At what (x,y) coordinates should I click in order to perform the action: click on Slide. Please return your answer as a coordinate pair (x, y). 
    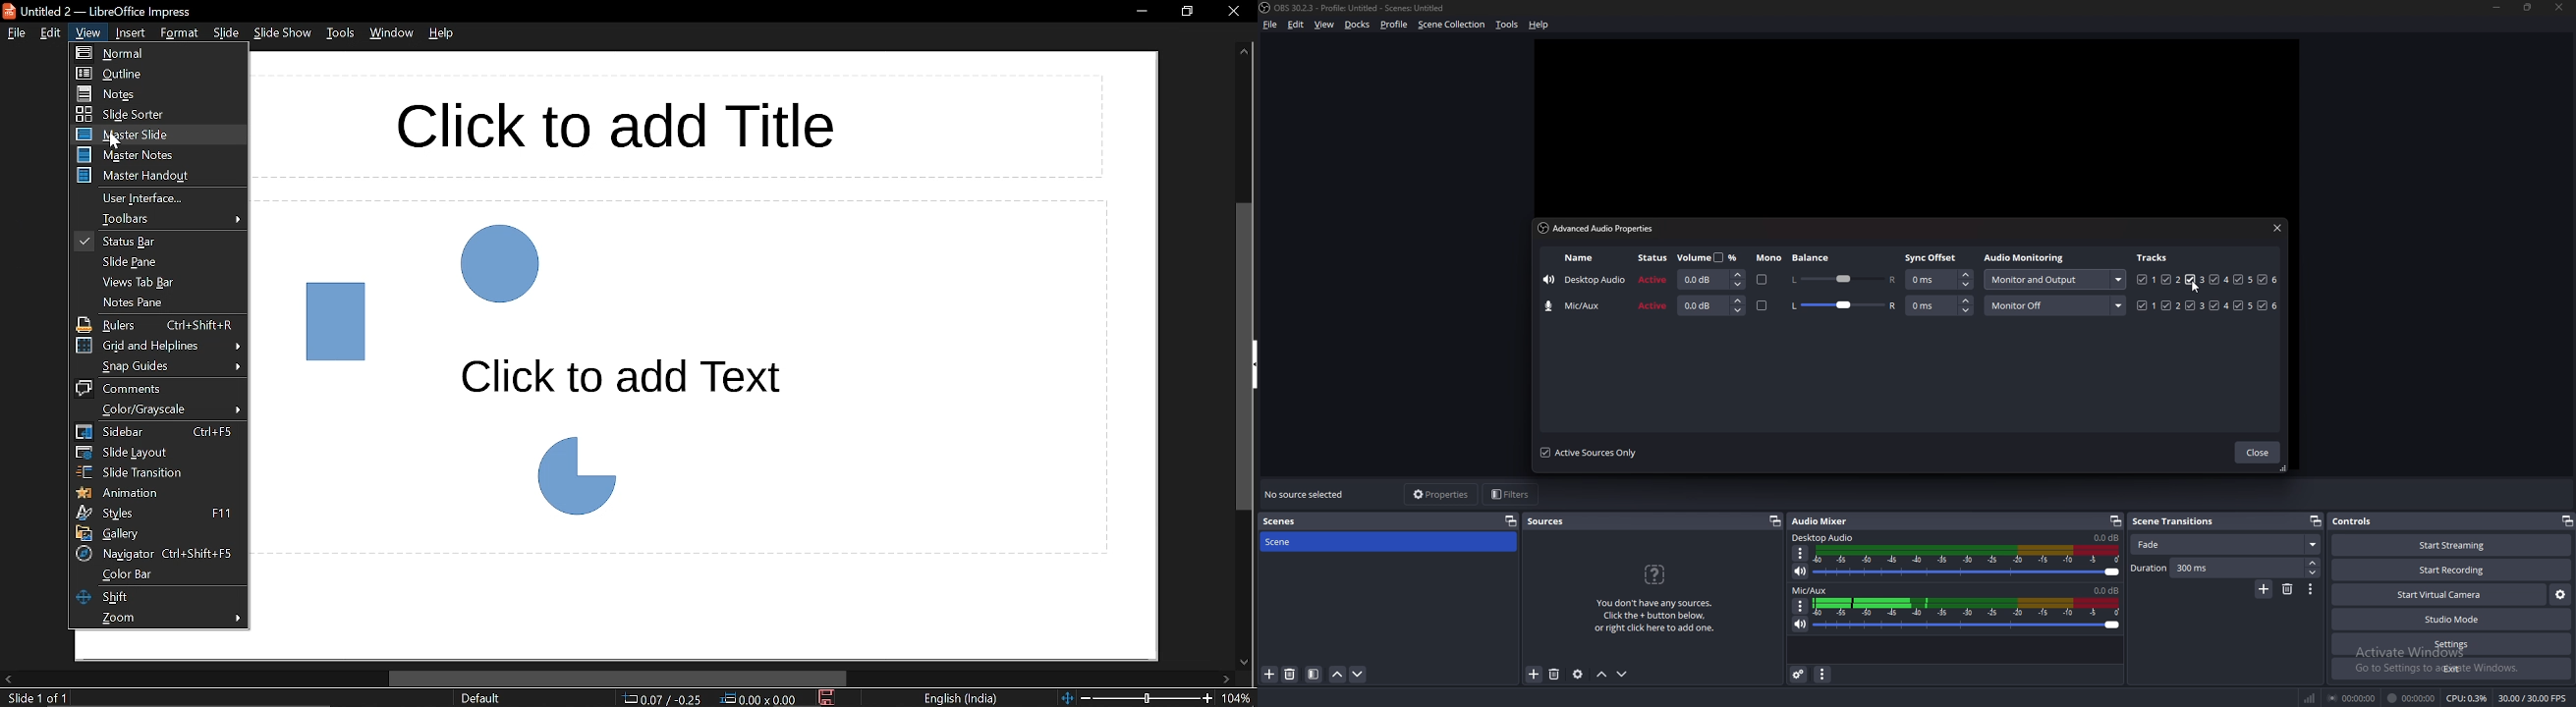
    Looking at the image, I should click on (226, 34).